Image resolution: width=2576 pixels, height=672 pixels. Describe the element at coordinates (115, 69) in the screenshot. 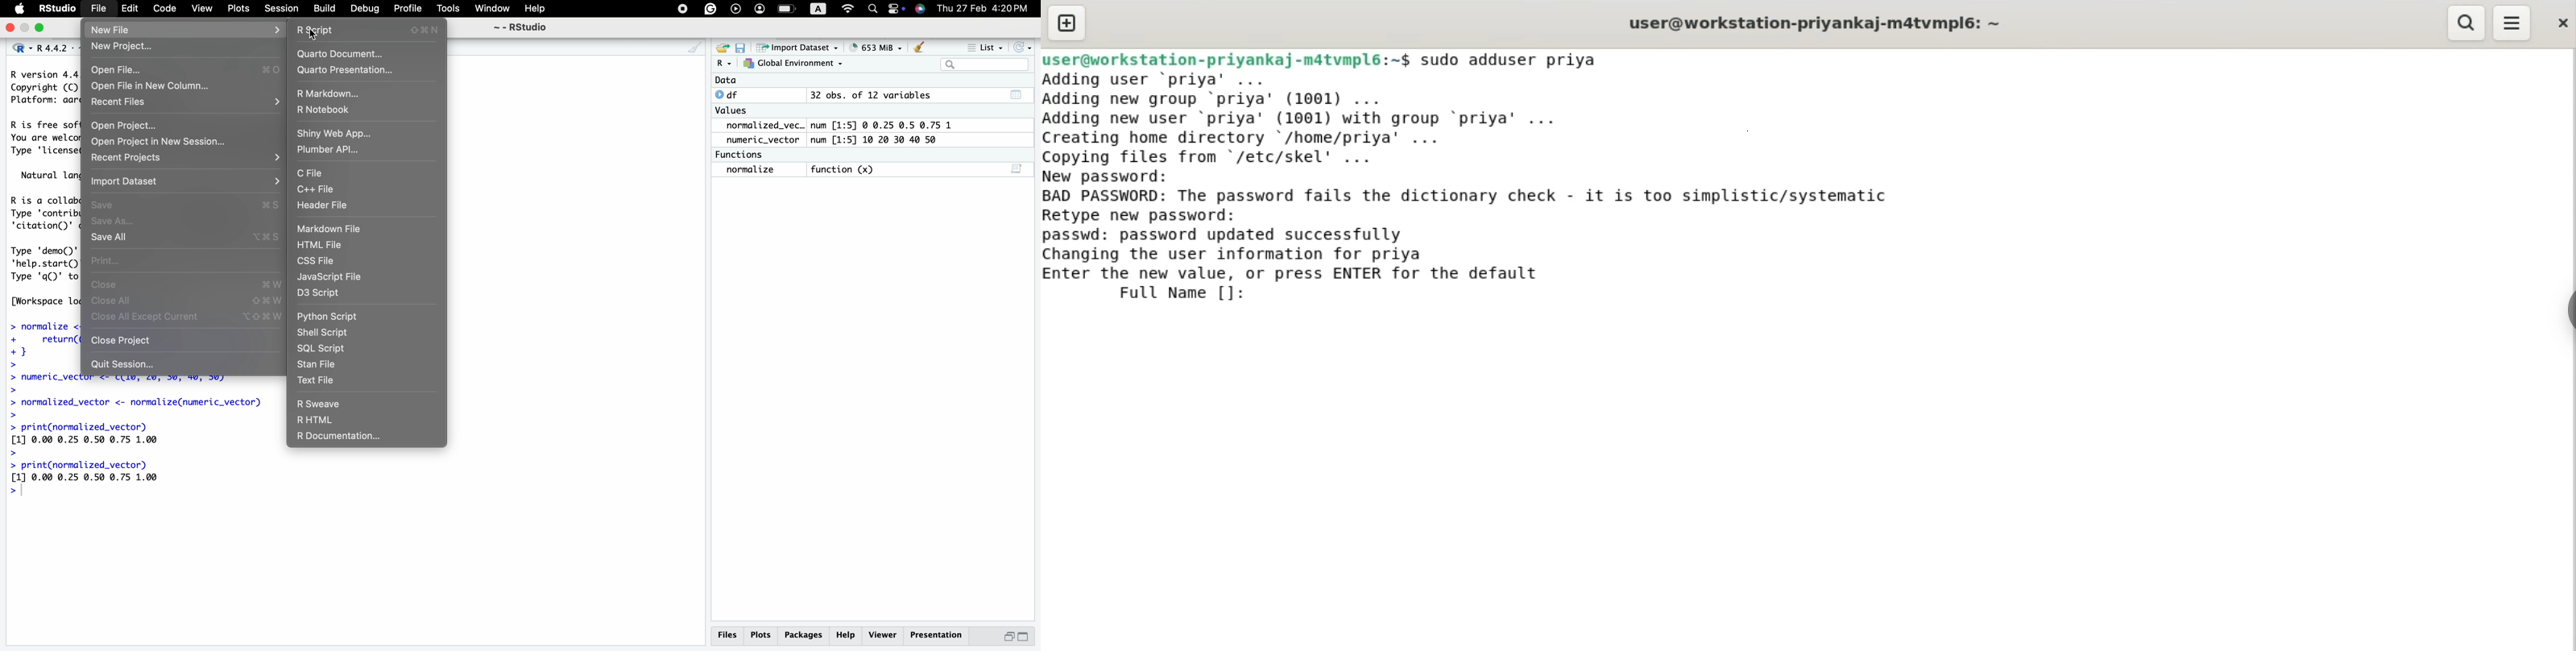

I see `Open File` at that location.